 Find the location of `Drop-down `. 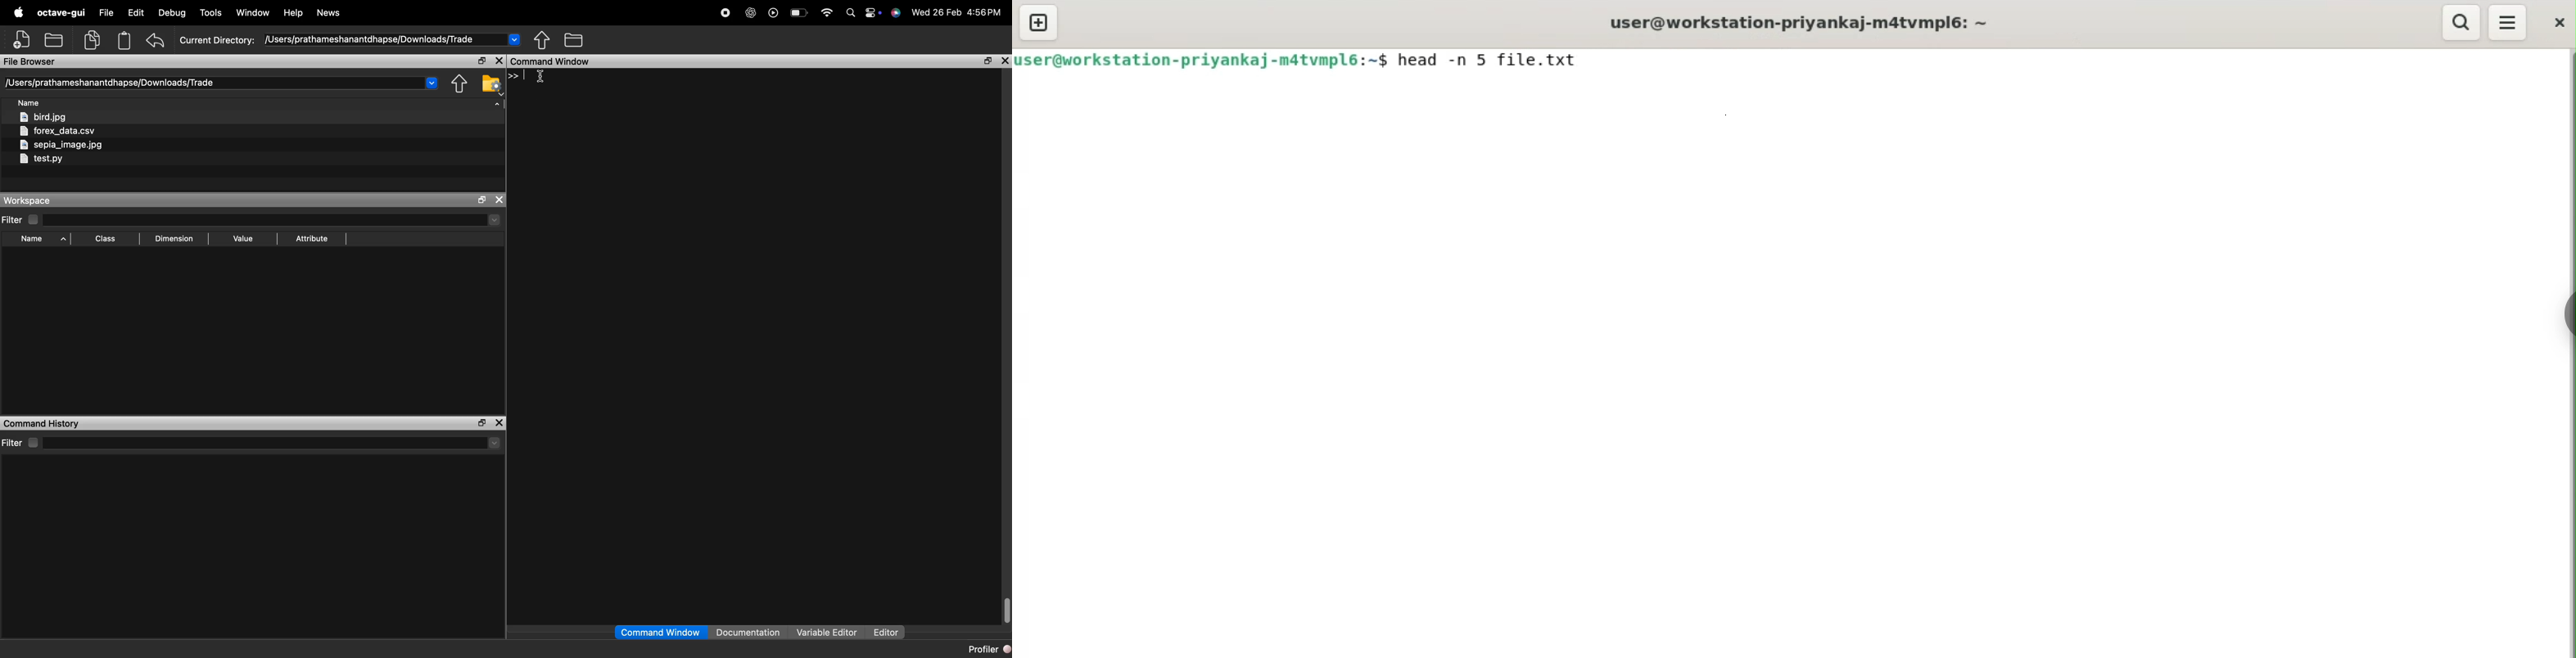

Drop-down  is located at coordinates (515, 39).